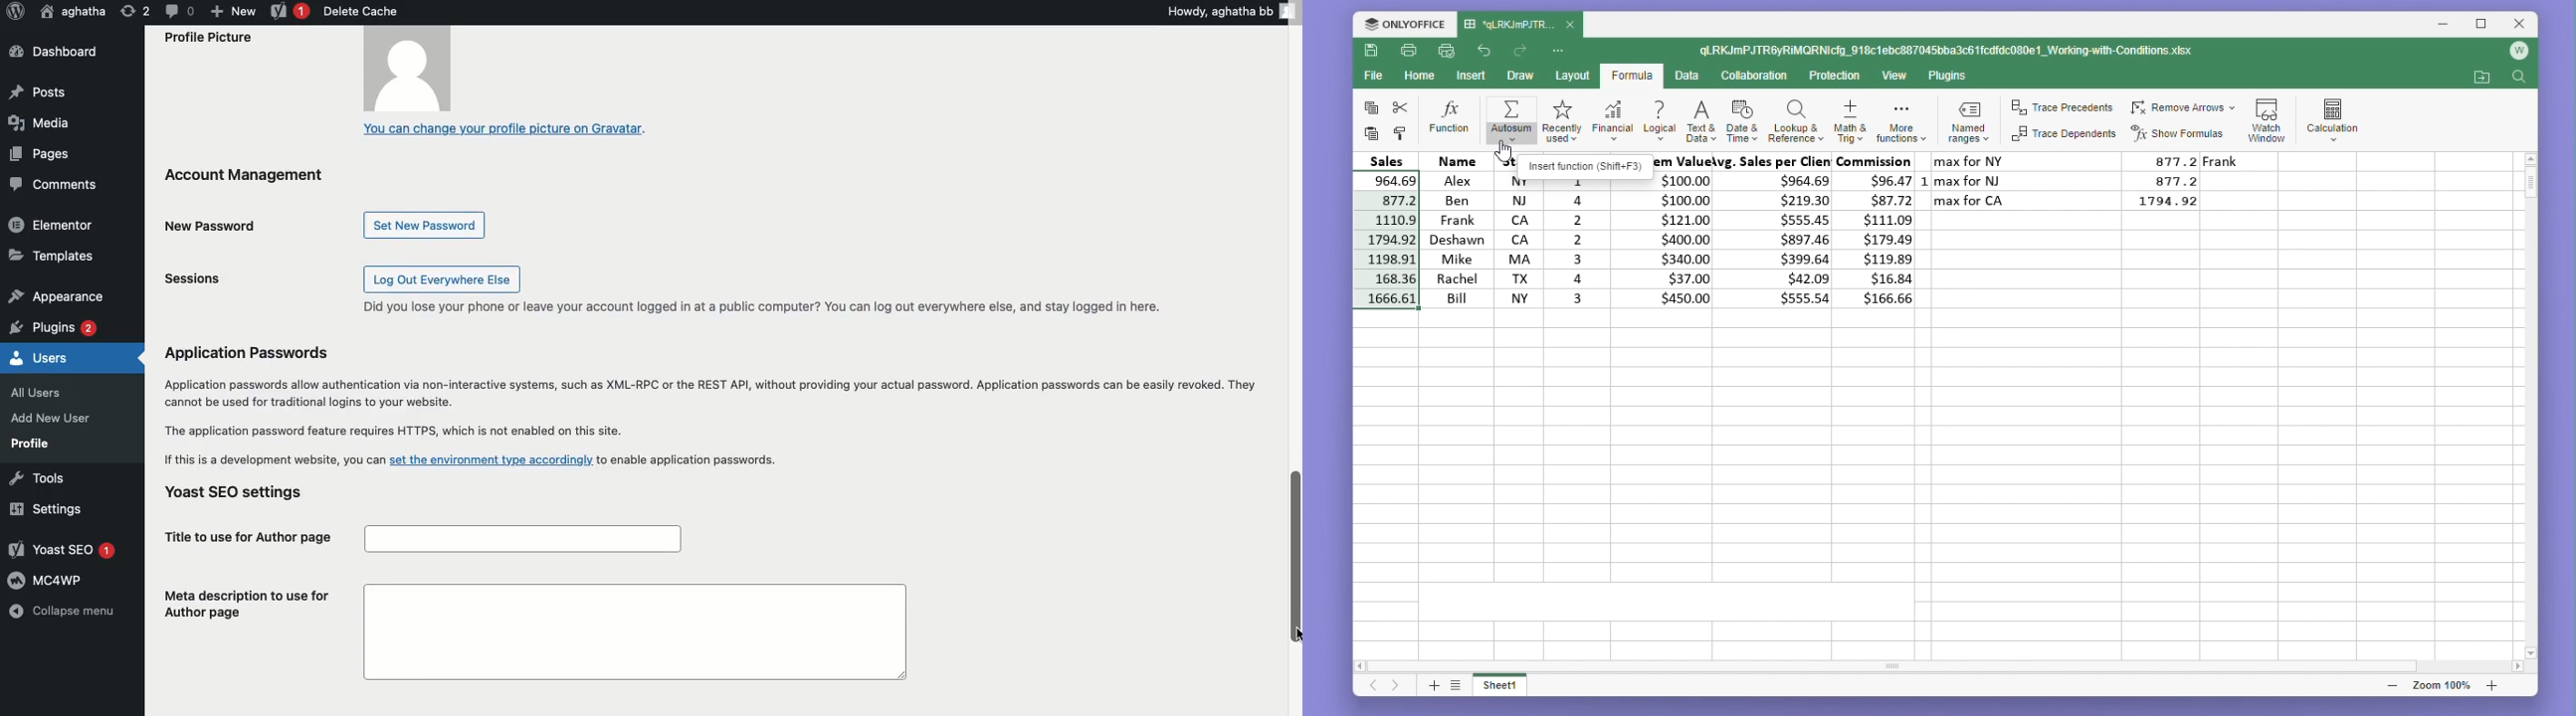 Image resolution: width=2576 pixels, height=728 pixels. Describe the element at coordinates (290, 13) in the screenshot. I see `Yoast` at that location.